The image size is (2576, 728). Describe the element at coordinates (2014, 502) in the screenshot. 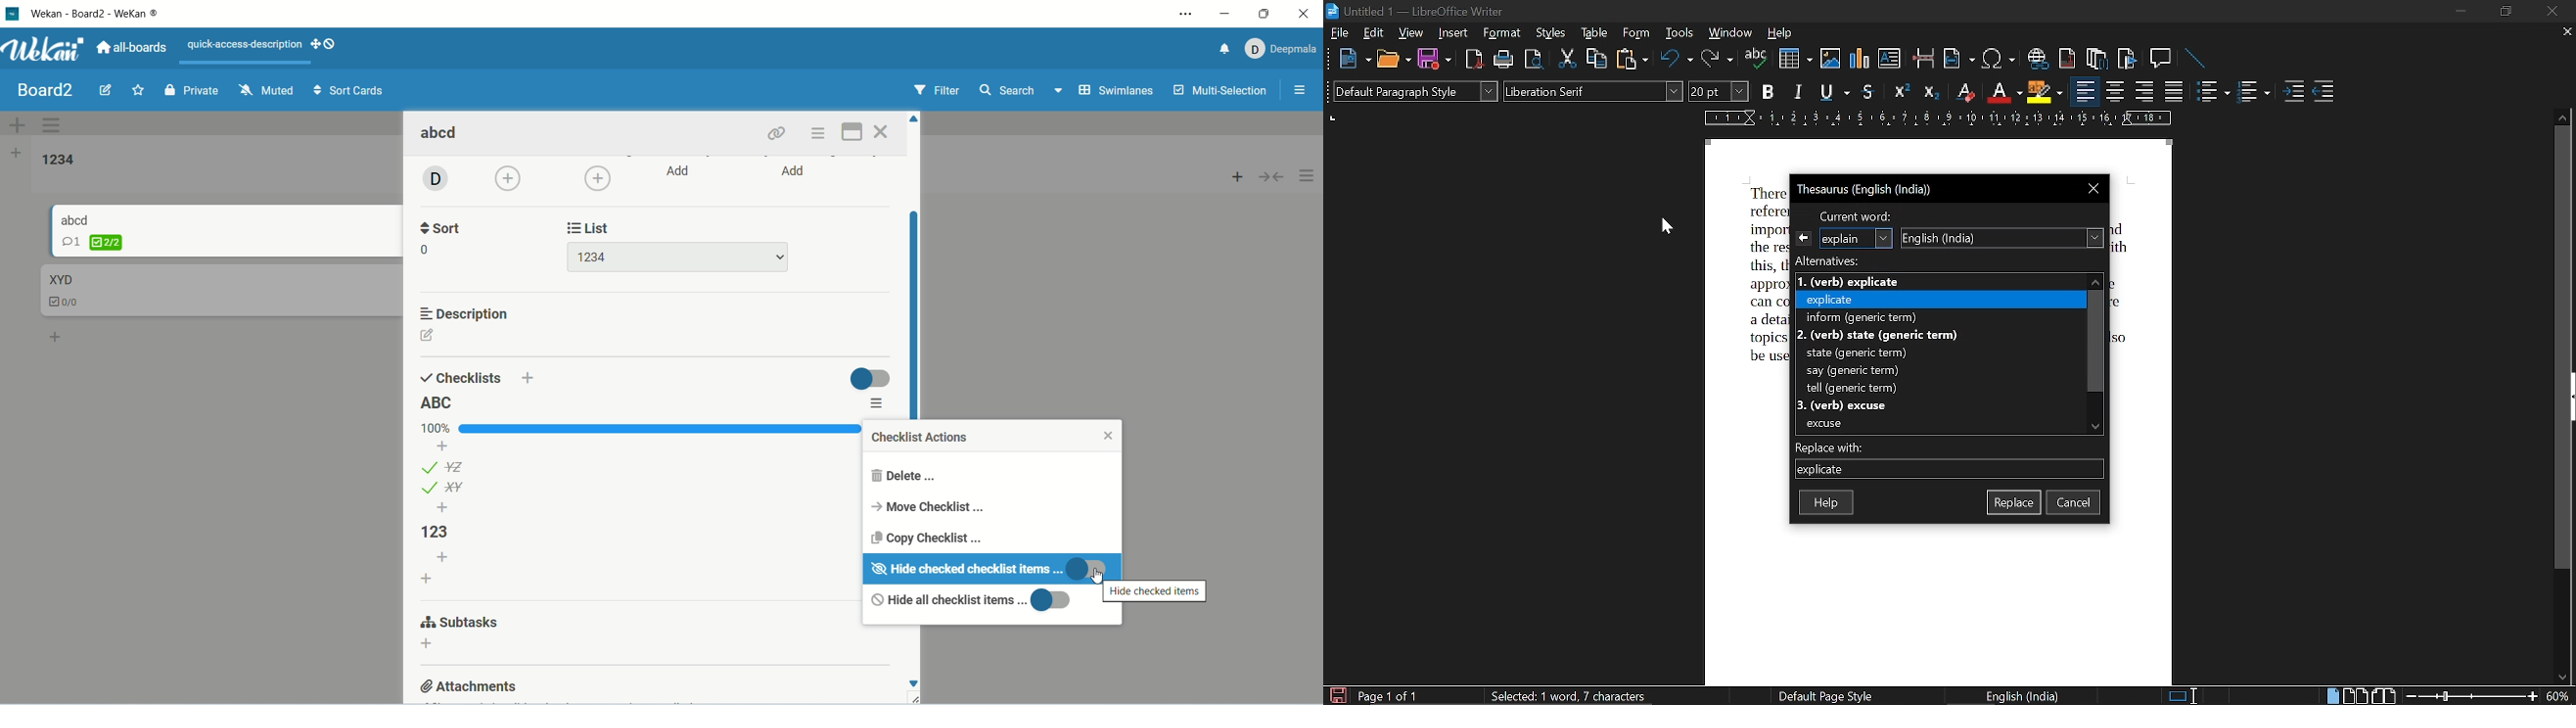

I see `replace` at that location.